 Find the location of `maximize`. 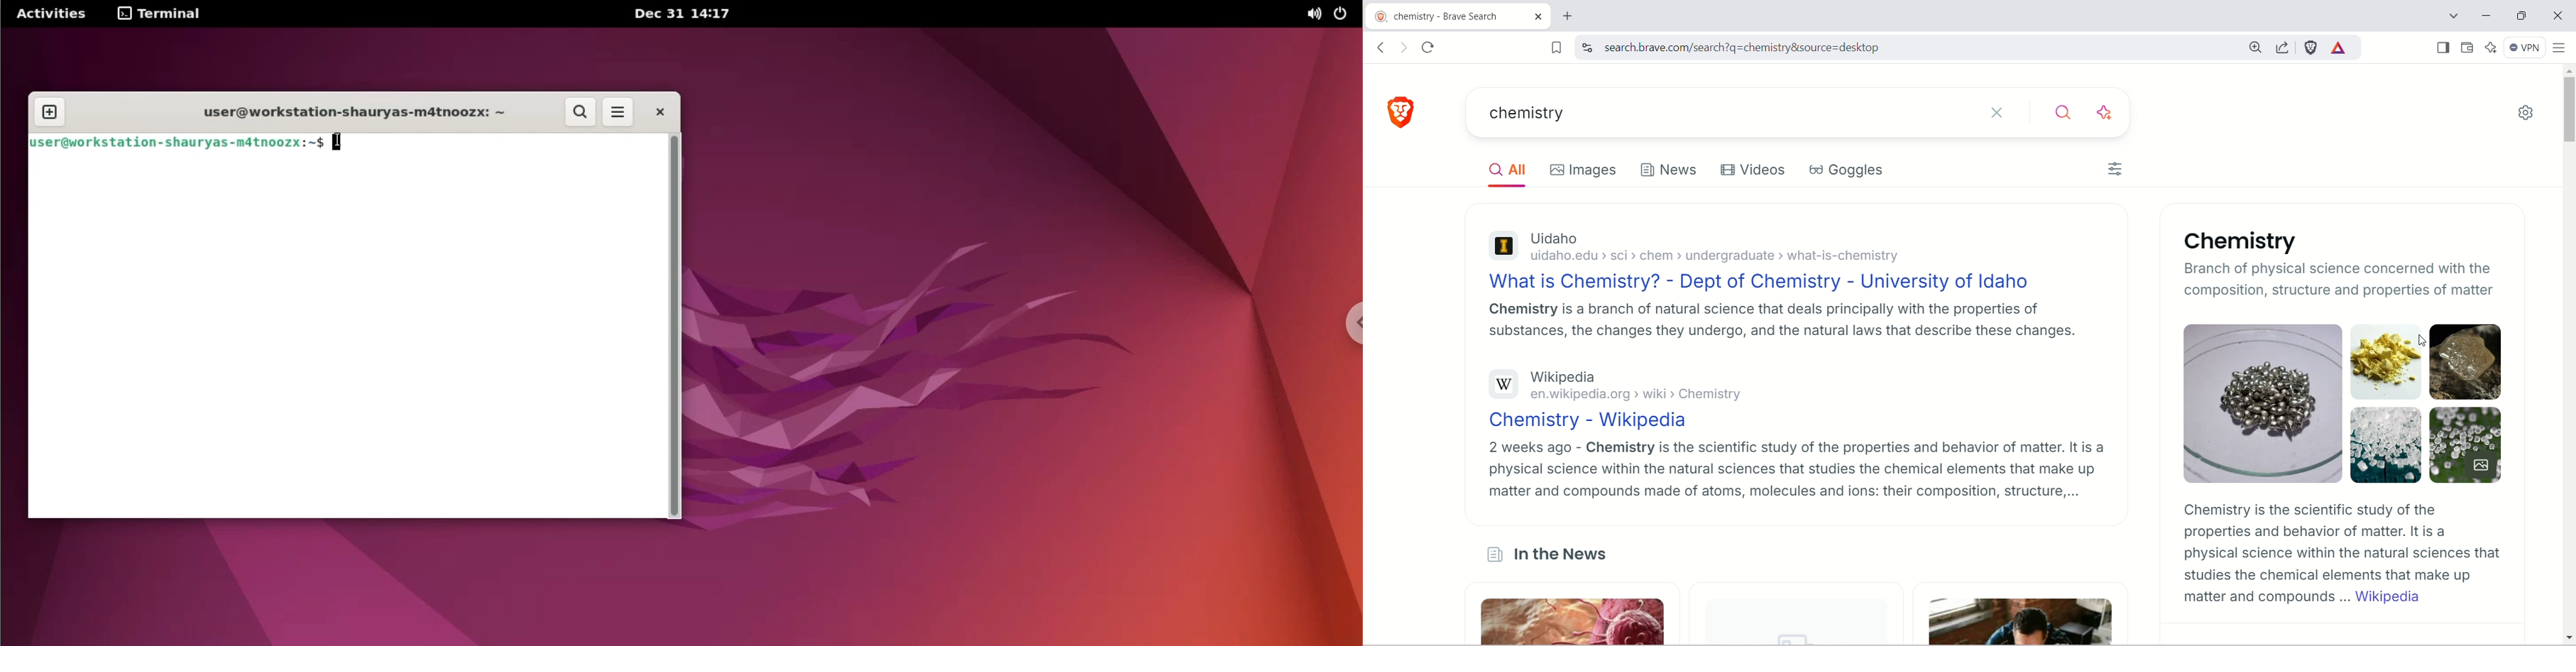

maximize is located at coordinates (2525, 15).